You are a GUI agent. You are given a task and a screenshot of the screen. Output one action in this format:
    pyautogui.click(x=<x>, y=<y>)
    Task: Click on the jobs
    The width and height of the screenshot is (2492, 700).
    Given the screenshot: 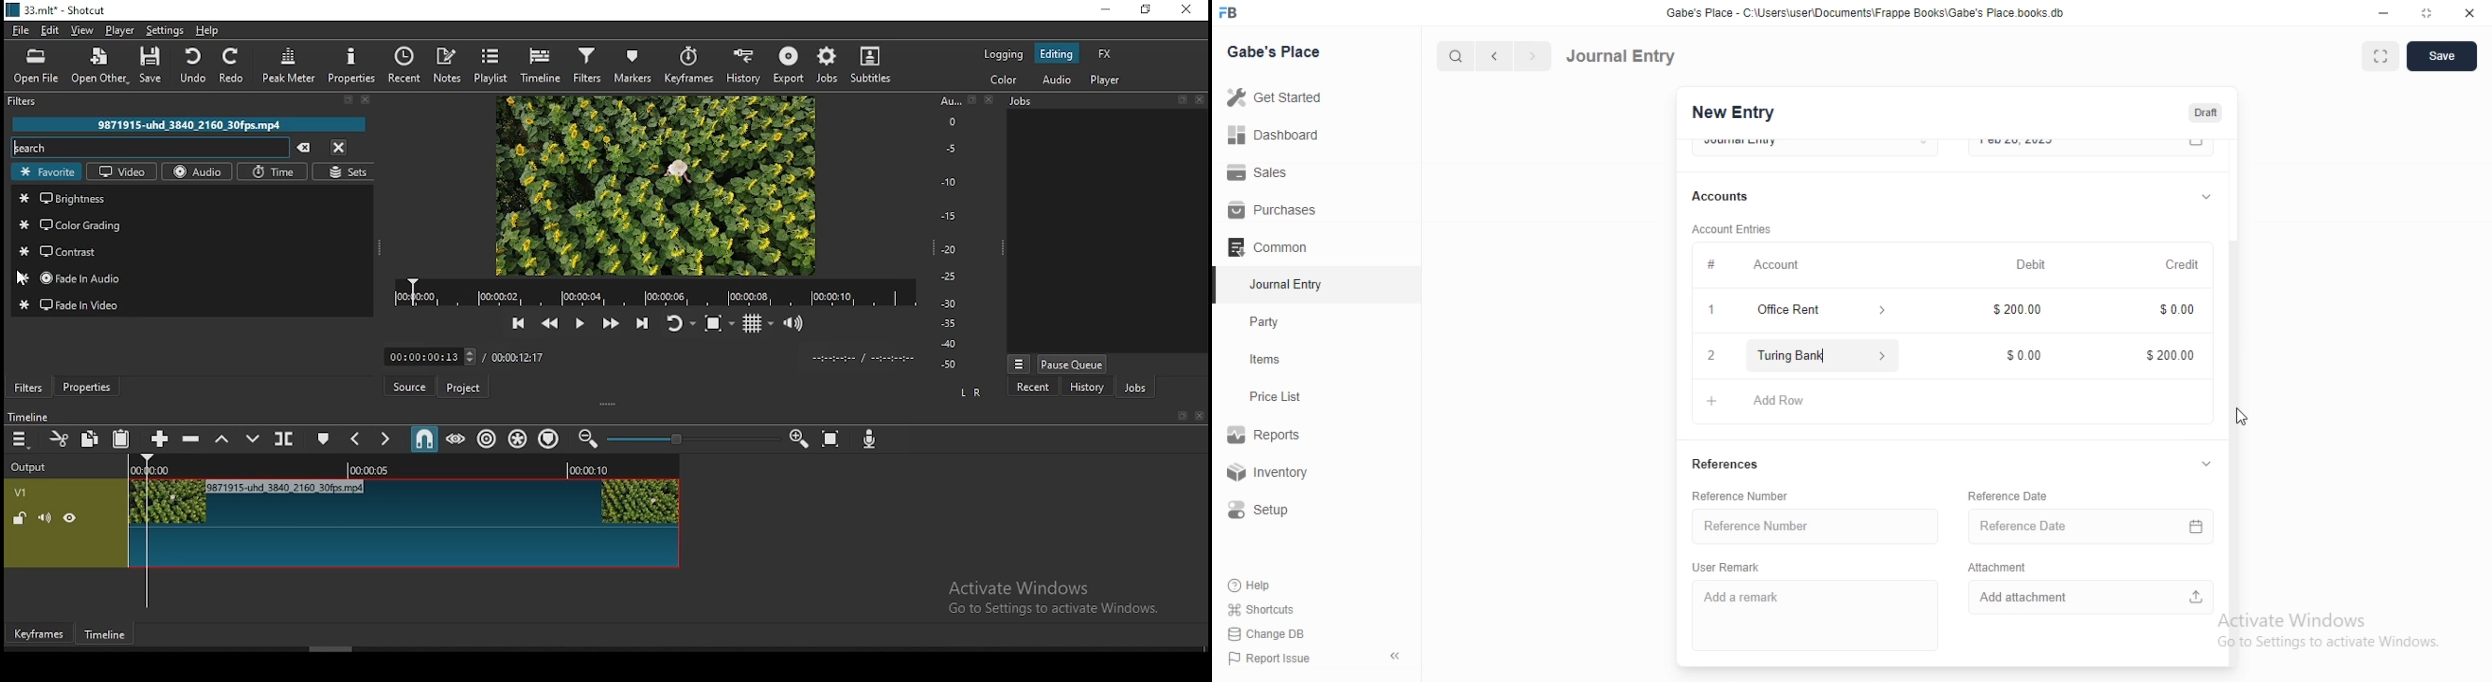 What is the action you would take?
    pyautogui.click(x=1136, y=387)
    